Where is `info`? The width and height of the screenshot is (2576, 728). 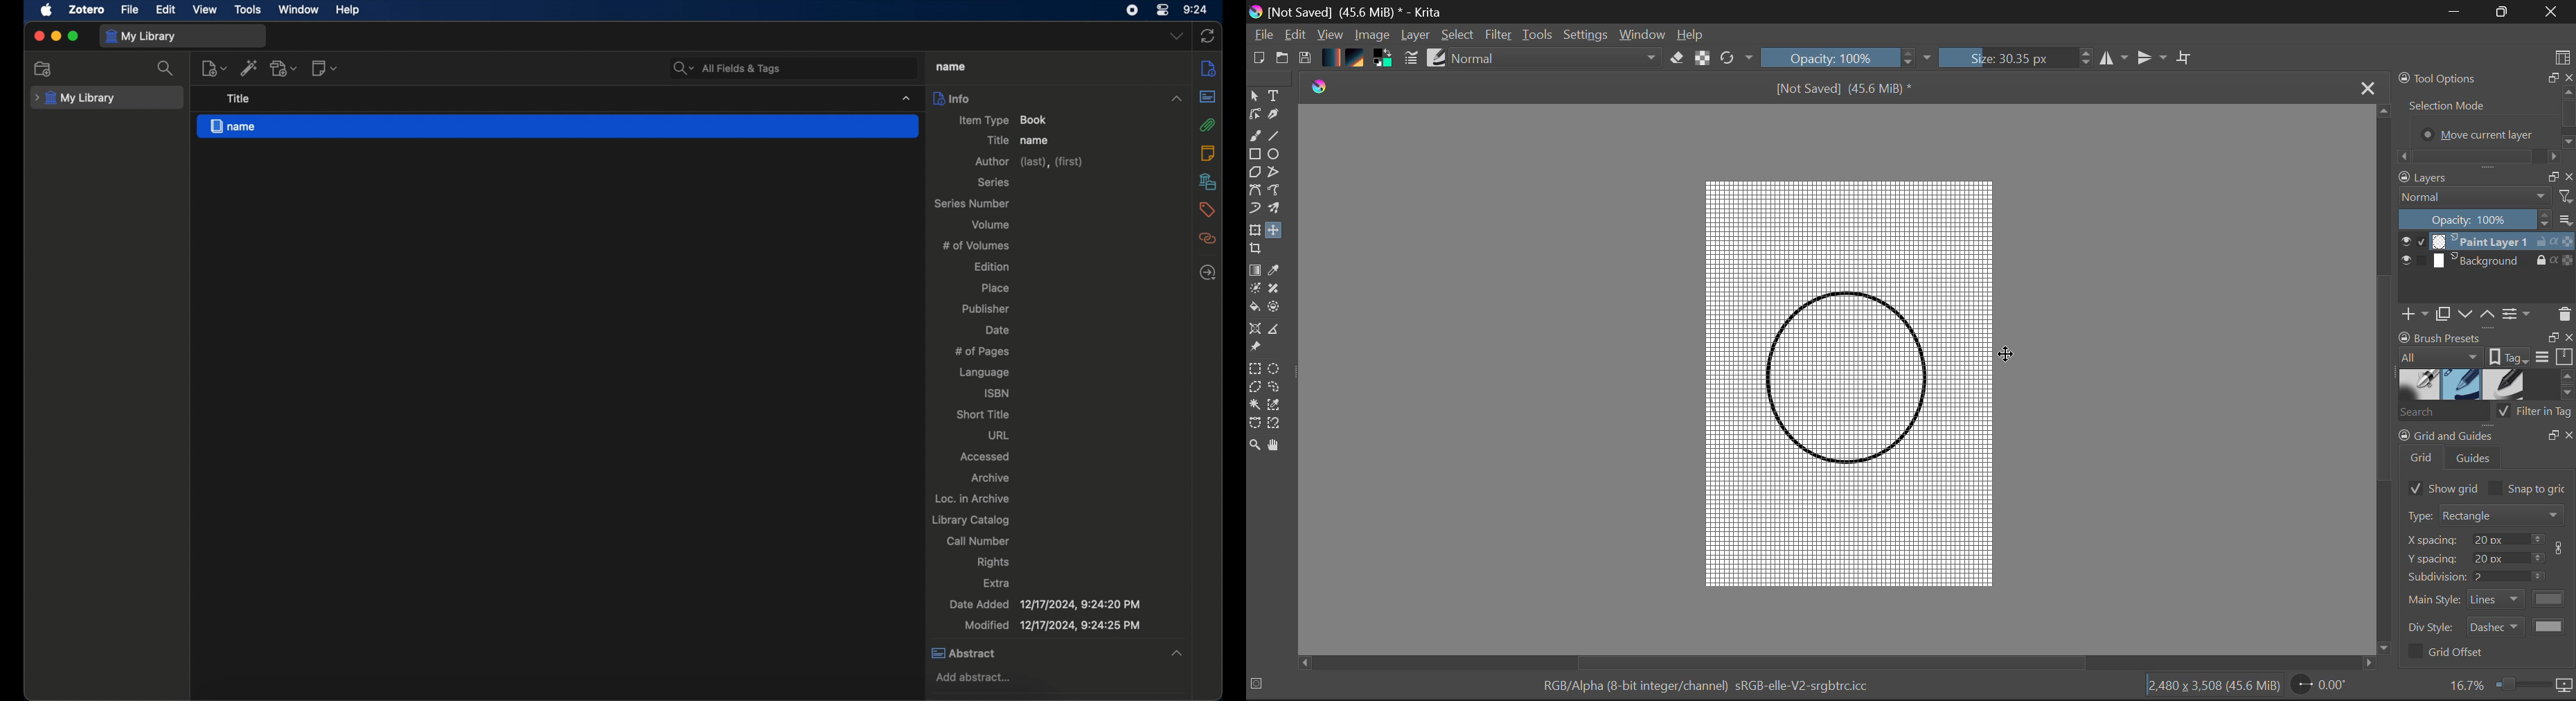
info is located at coordinates (1209, 68).